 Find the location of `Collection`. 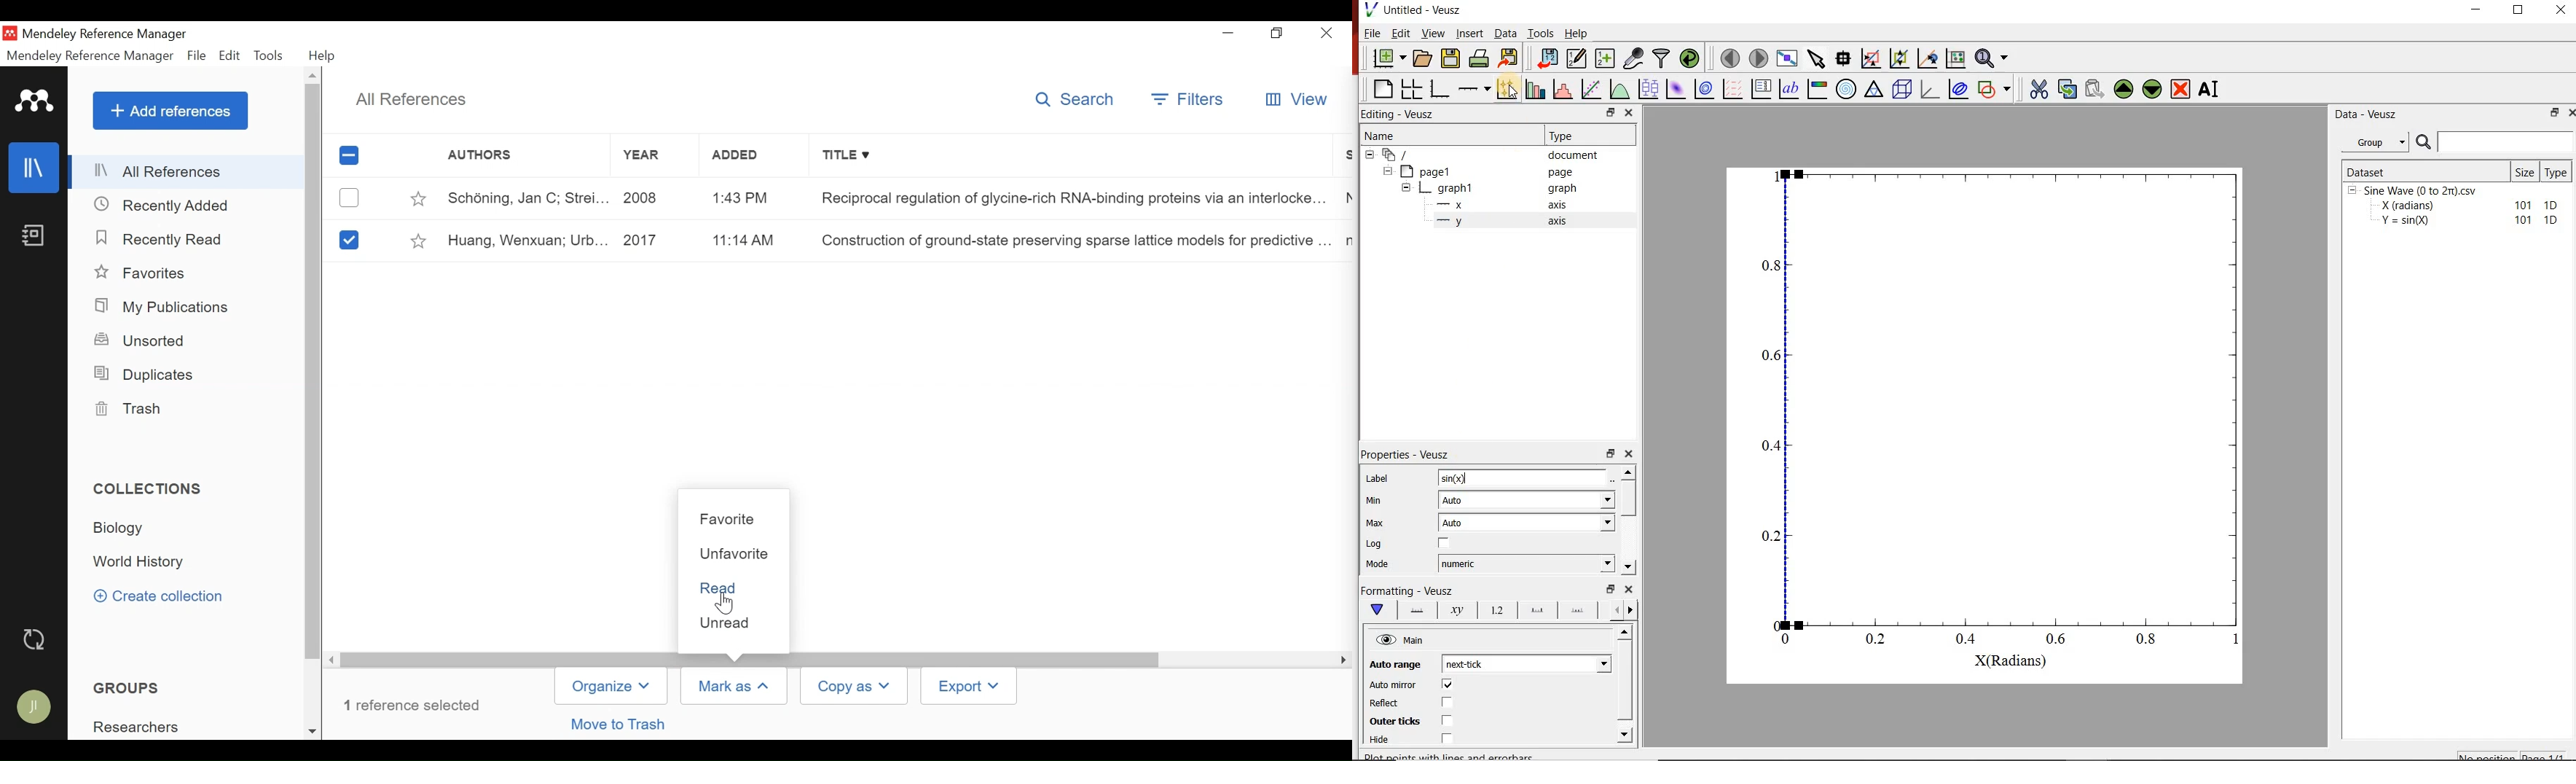

Collection is located at coordinates (151, 488).